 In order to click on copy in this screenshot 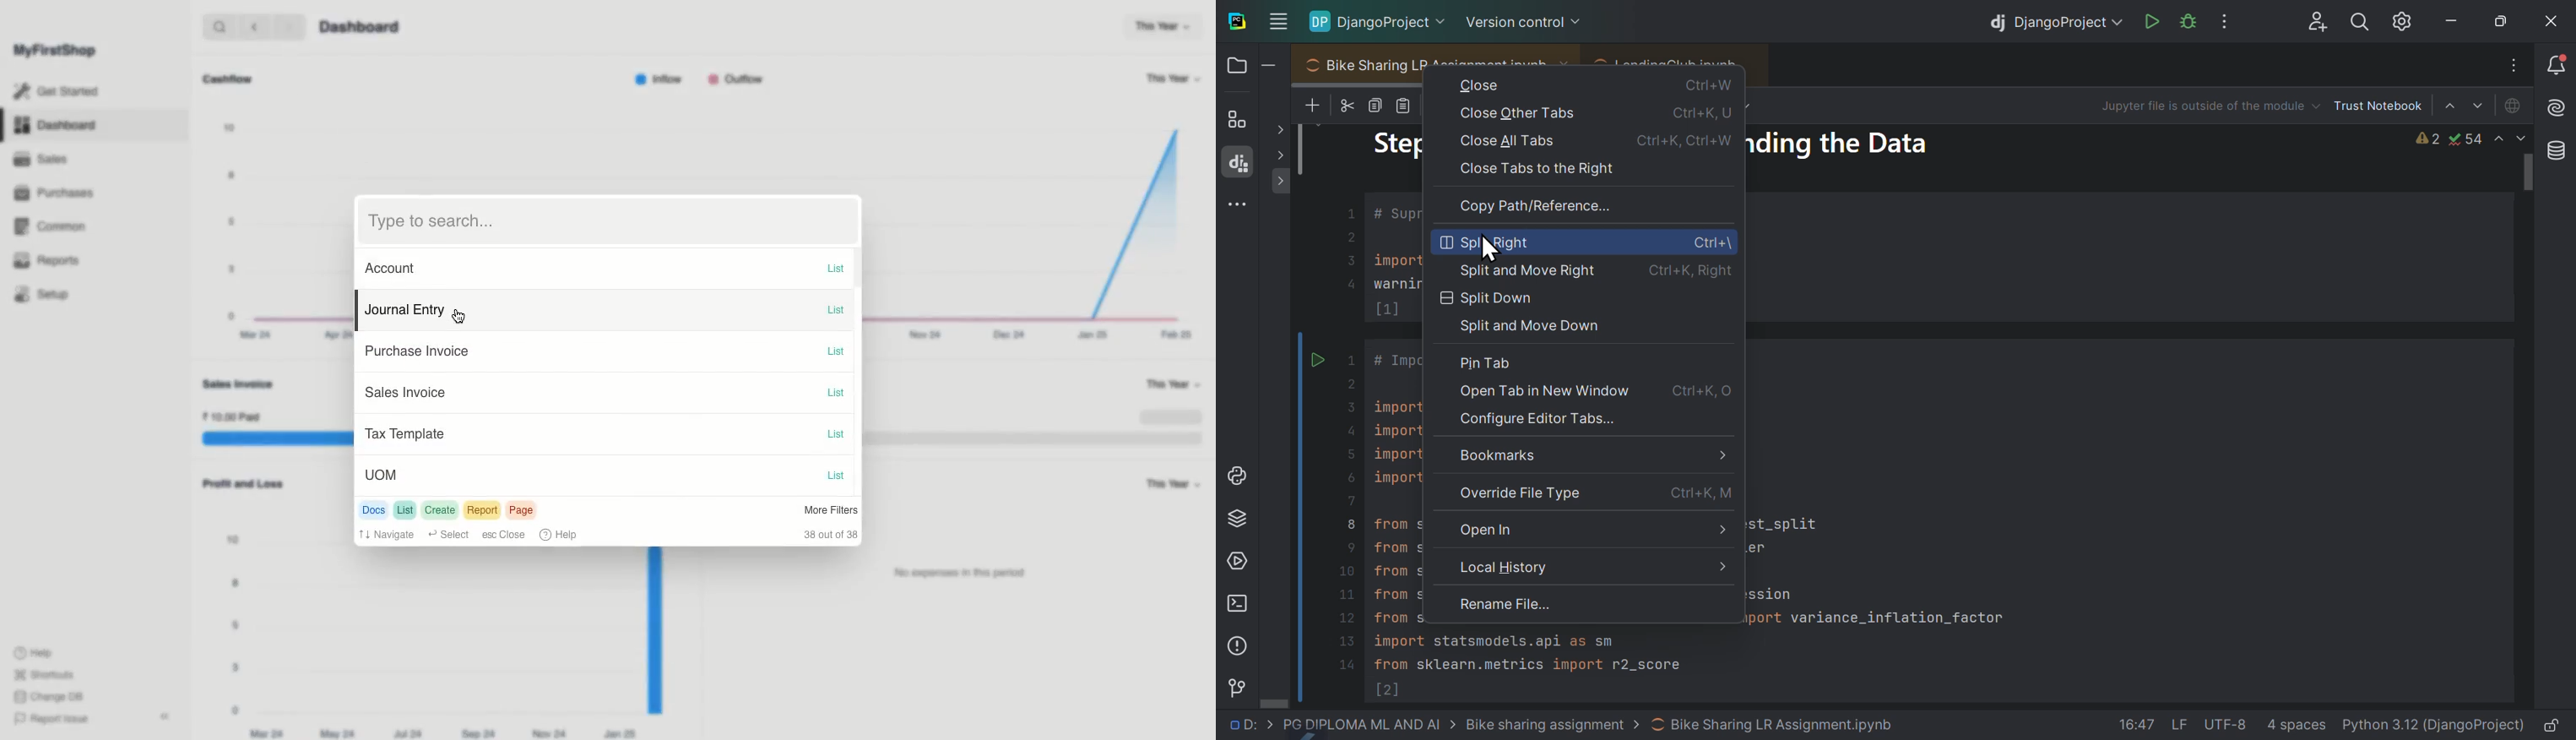, I will do `click(1376, 105)`.